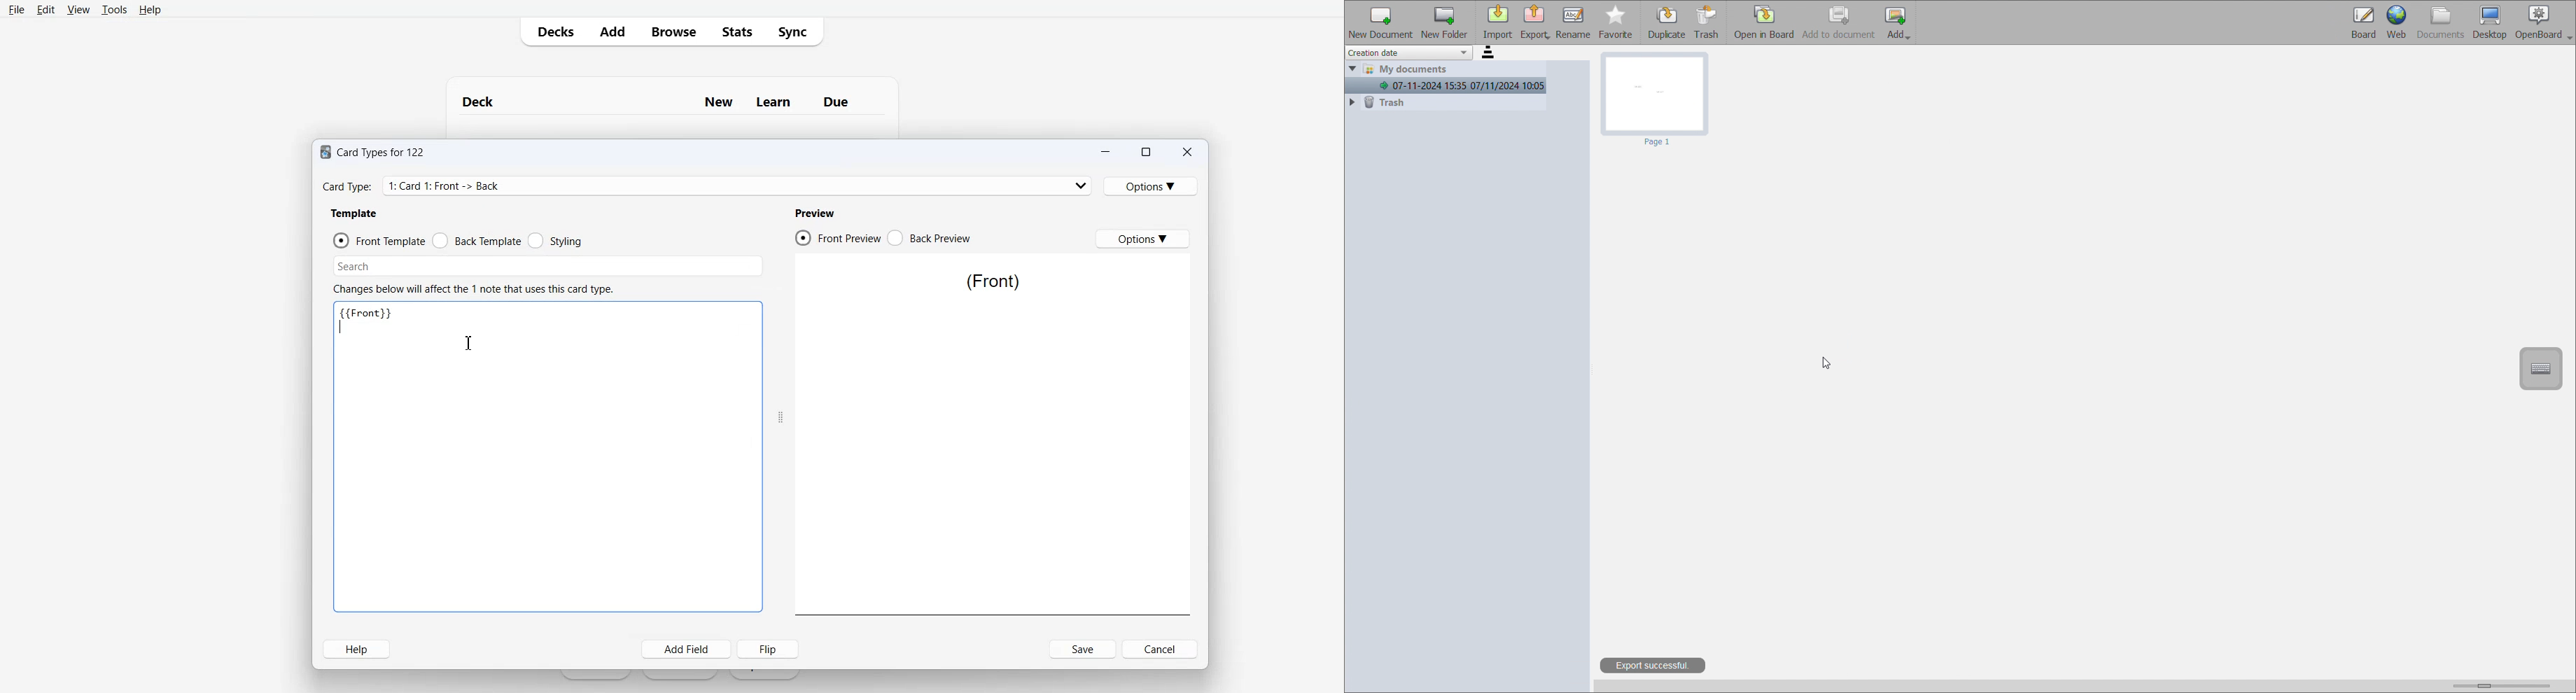  I want to click on Add Field, so click(687, 649).